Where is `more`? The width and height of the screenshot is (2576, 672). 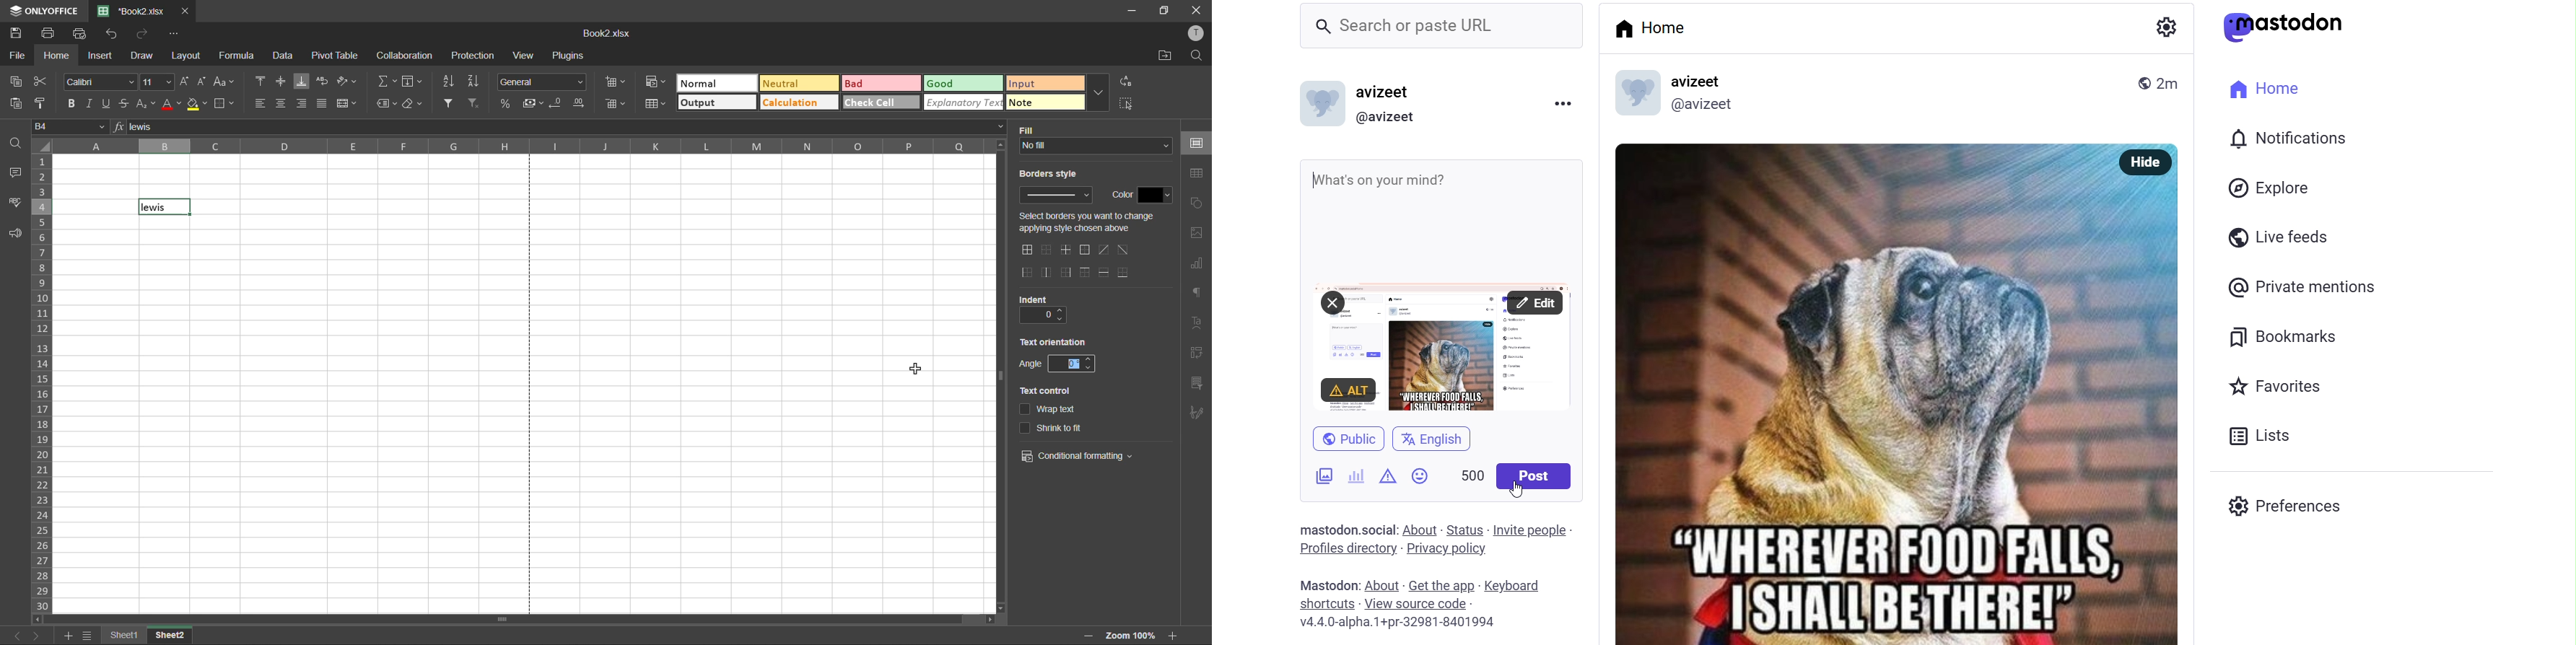 more is located at coordinates (1563, 102).